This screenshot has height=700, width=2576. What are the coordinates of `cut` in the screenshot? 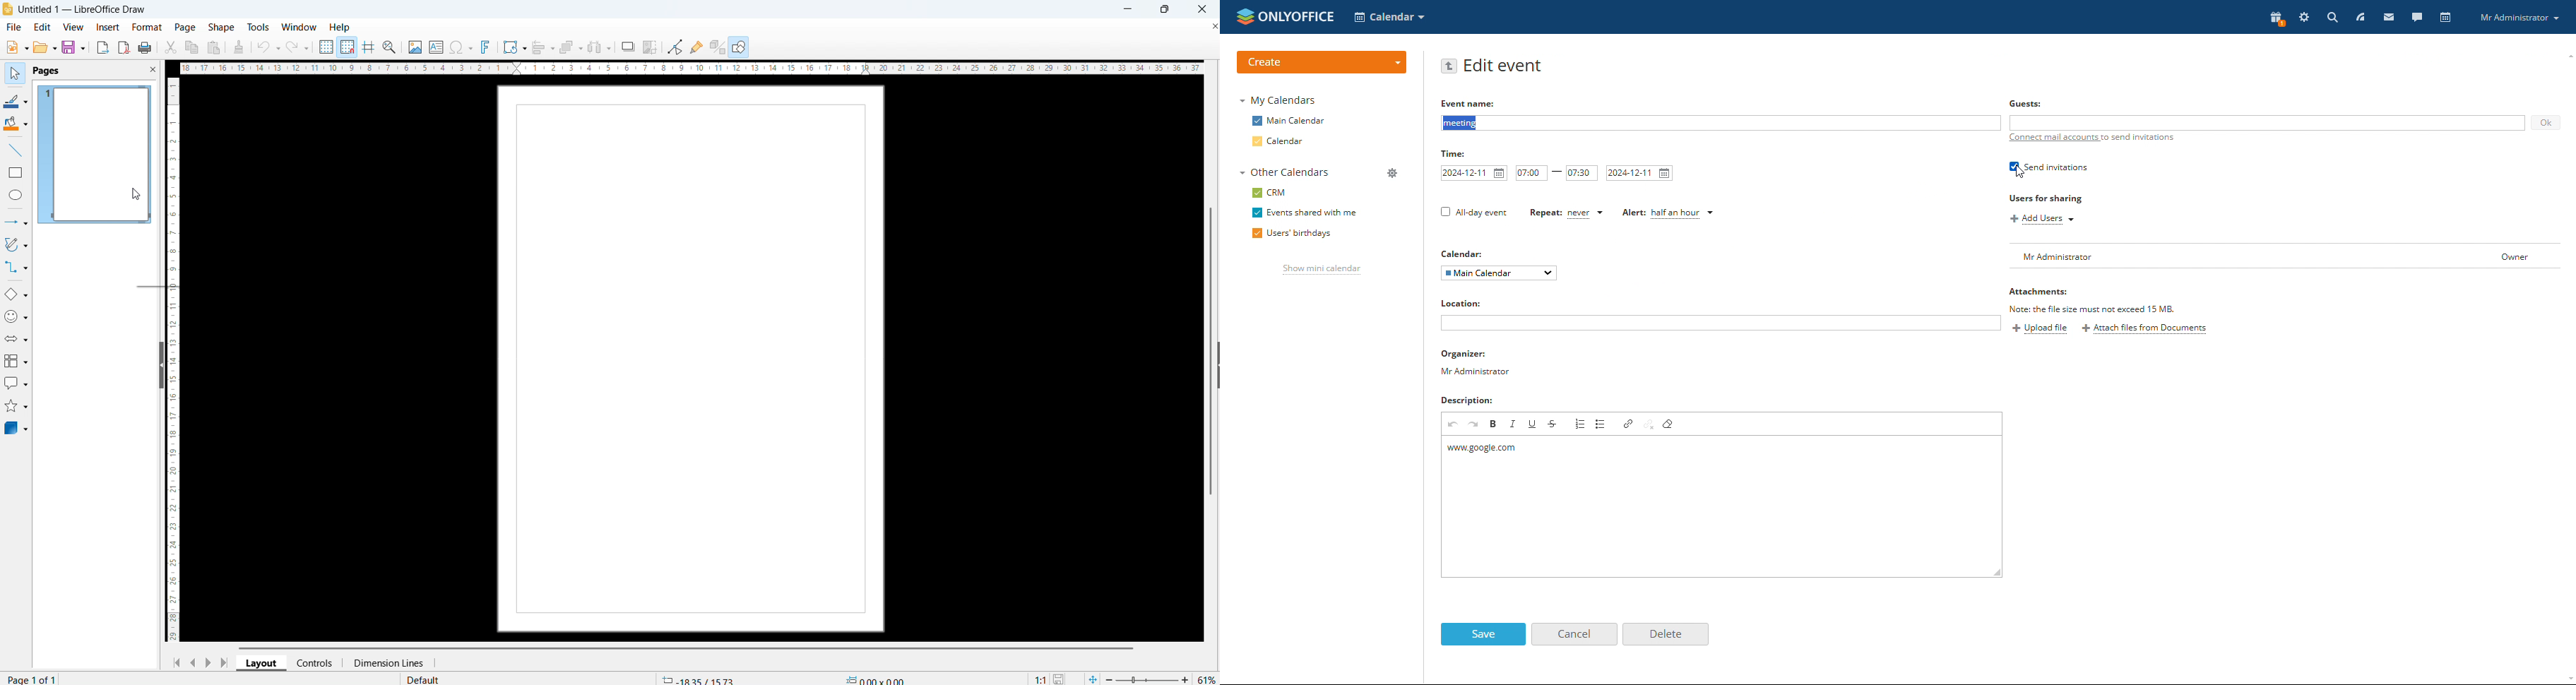 It's located at (170, 46).